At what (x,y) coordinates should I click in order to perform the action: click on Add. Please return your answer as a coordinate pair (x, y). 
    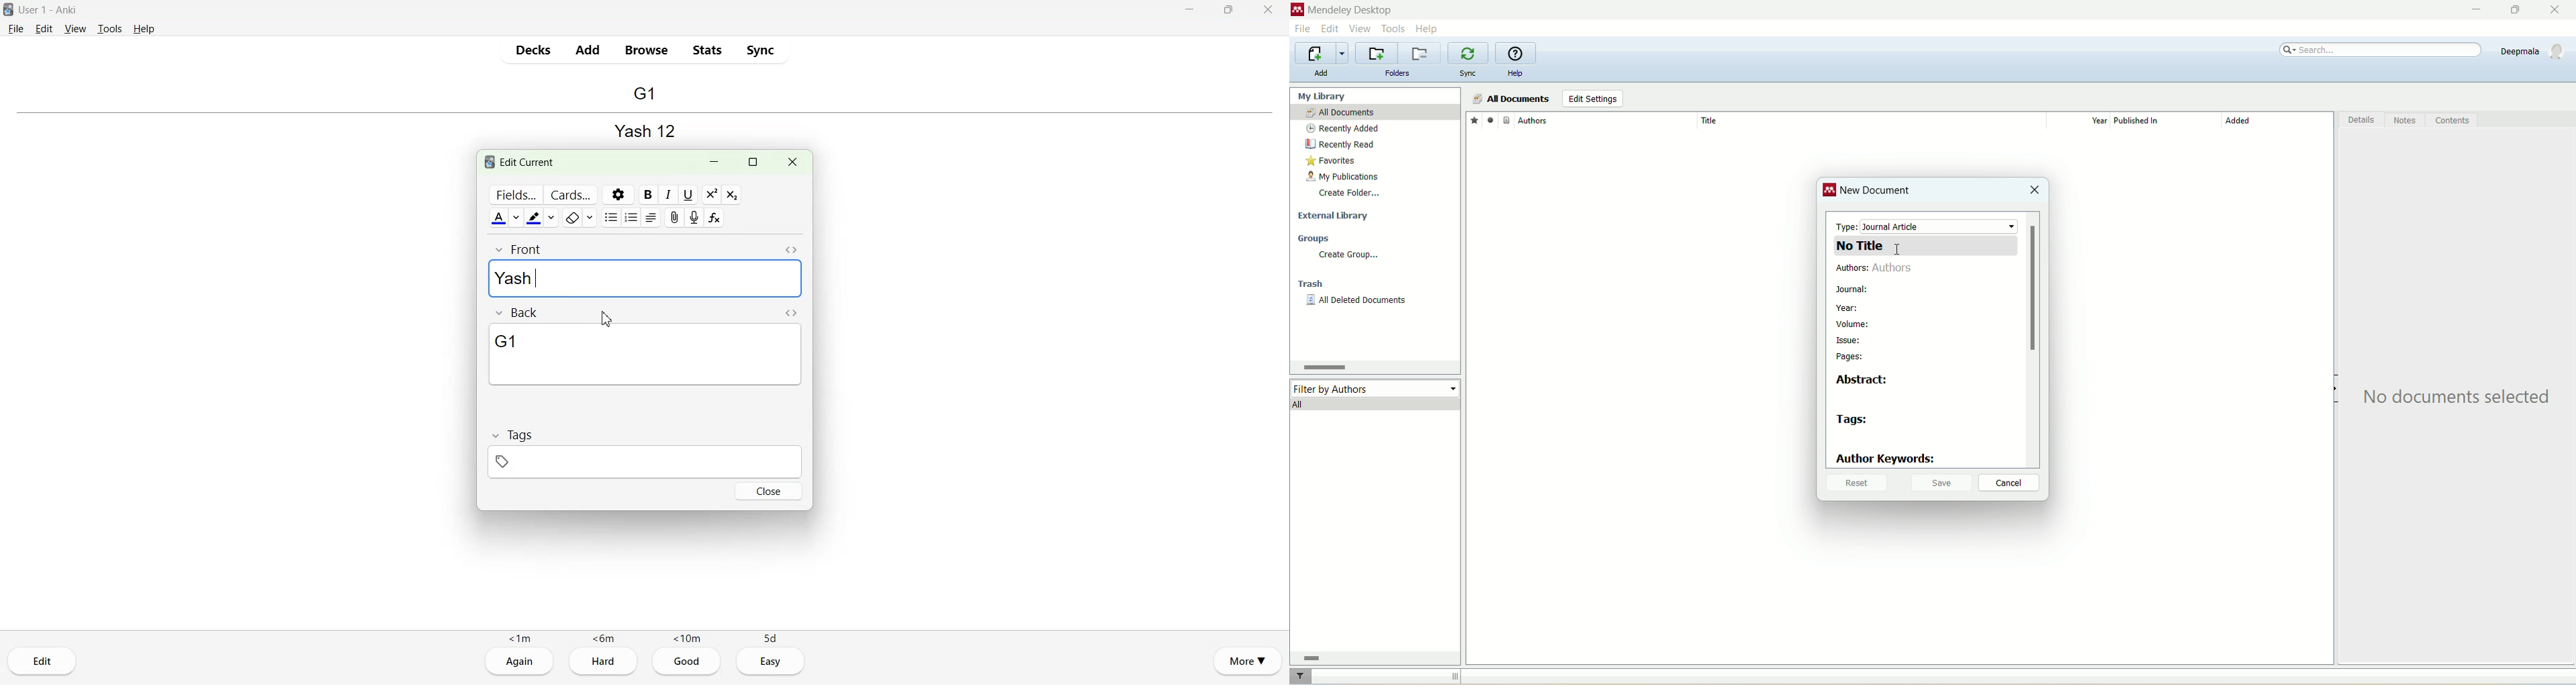
    Looking at the image, I should click on (587, 50).